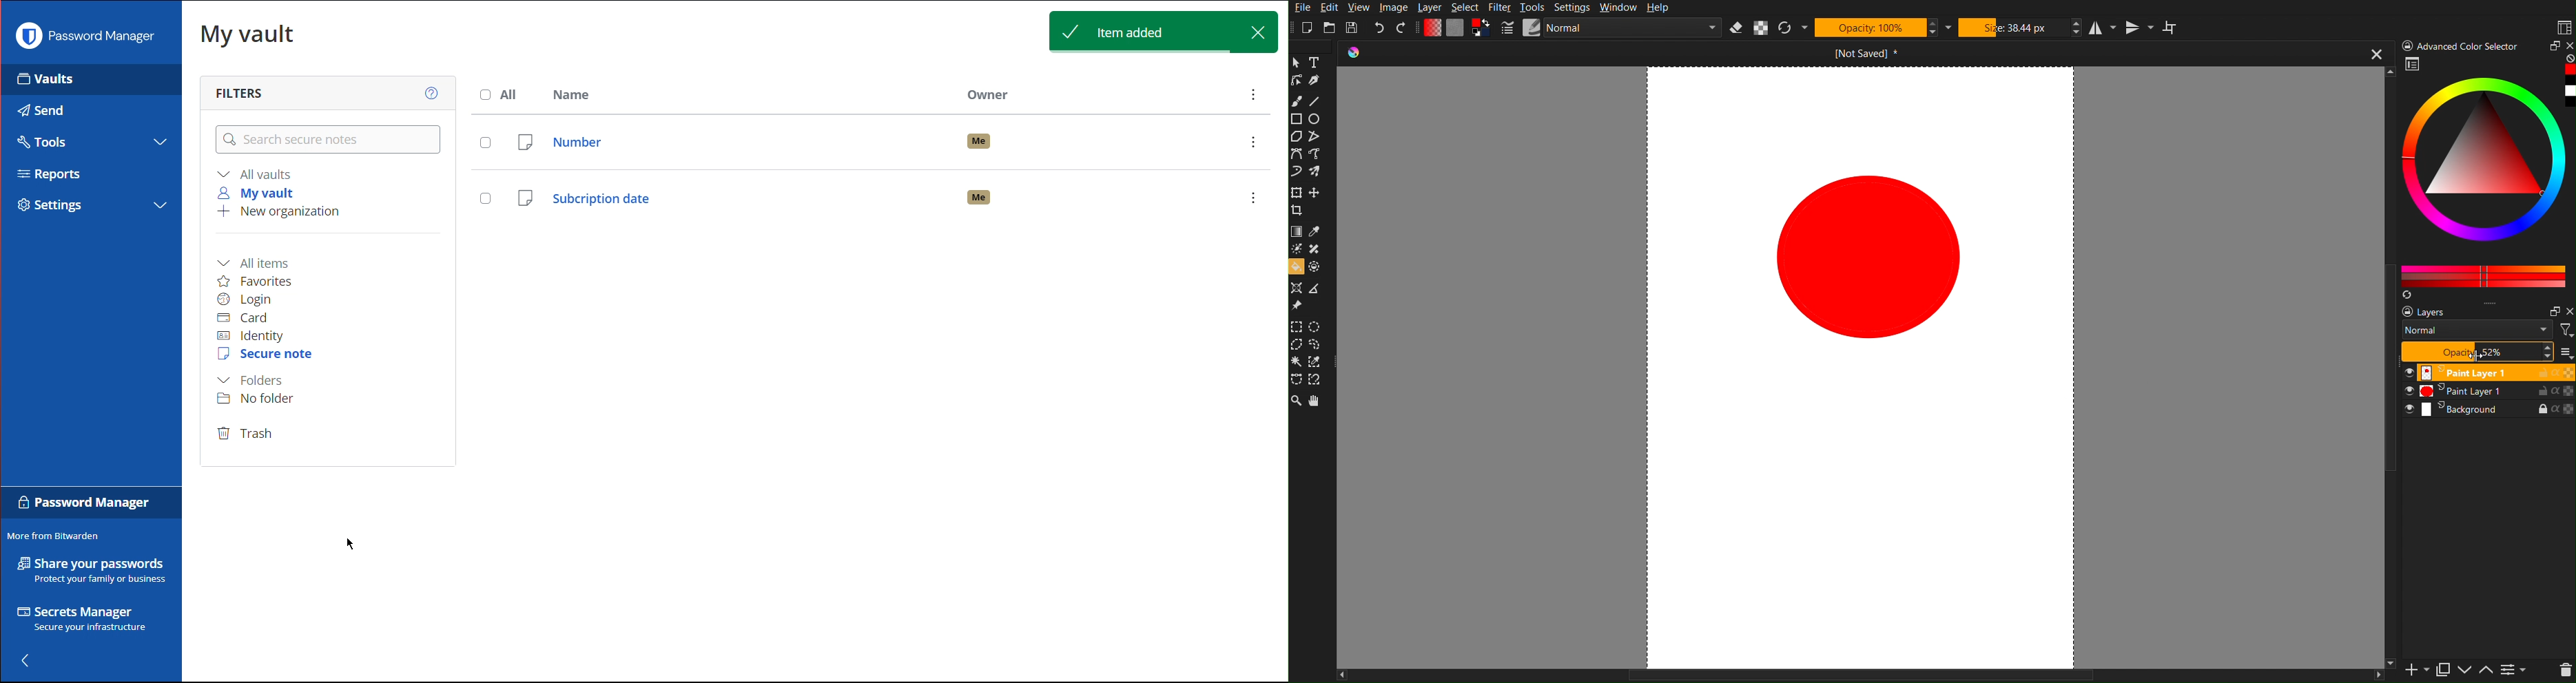 This screenshot has height=700, width=2576. Describe the element at coordinates (2172, 30) in the screenshot. I see `Wrap Around` at that location.